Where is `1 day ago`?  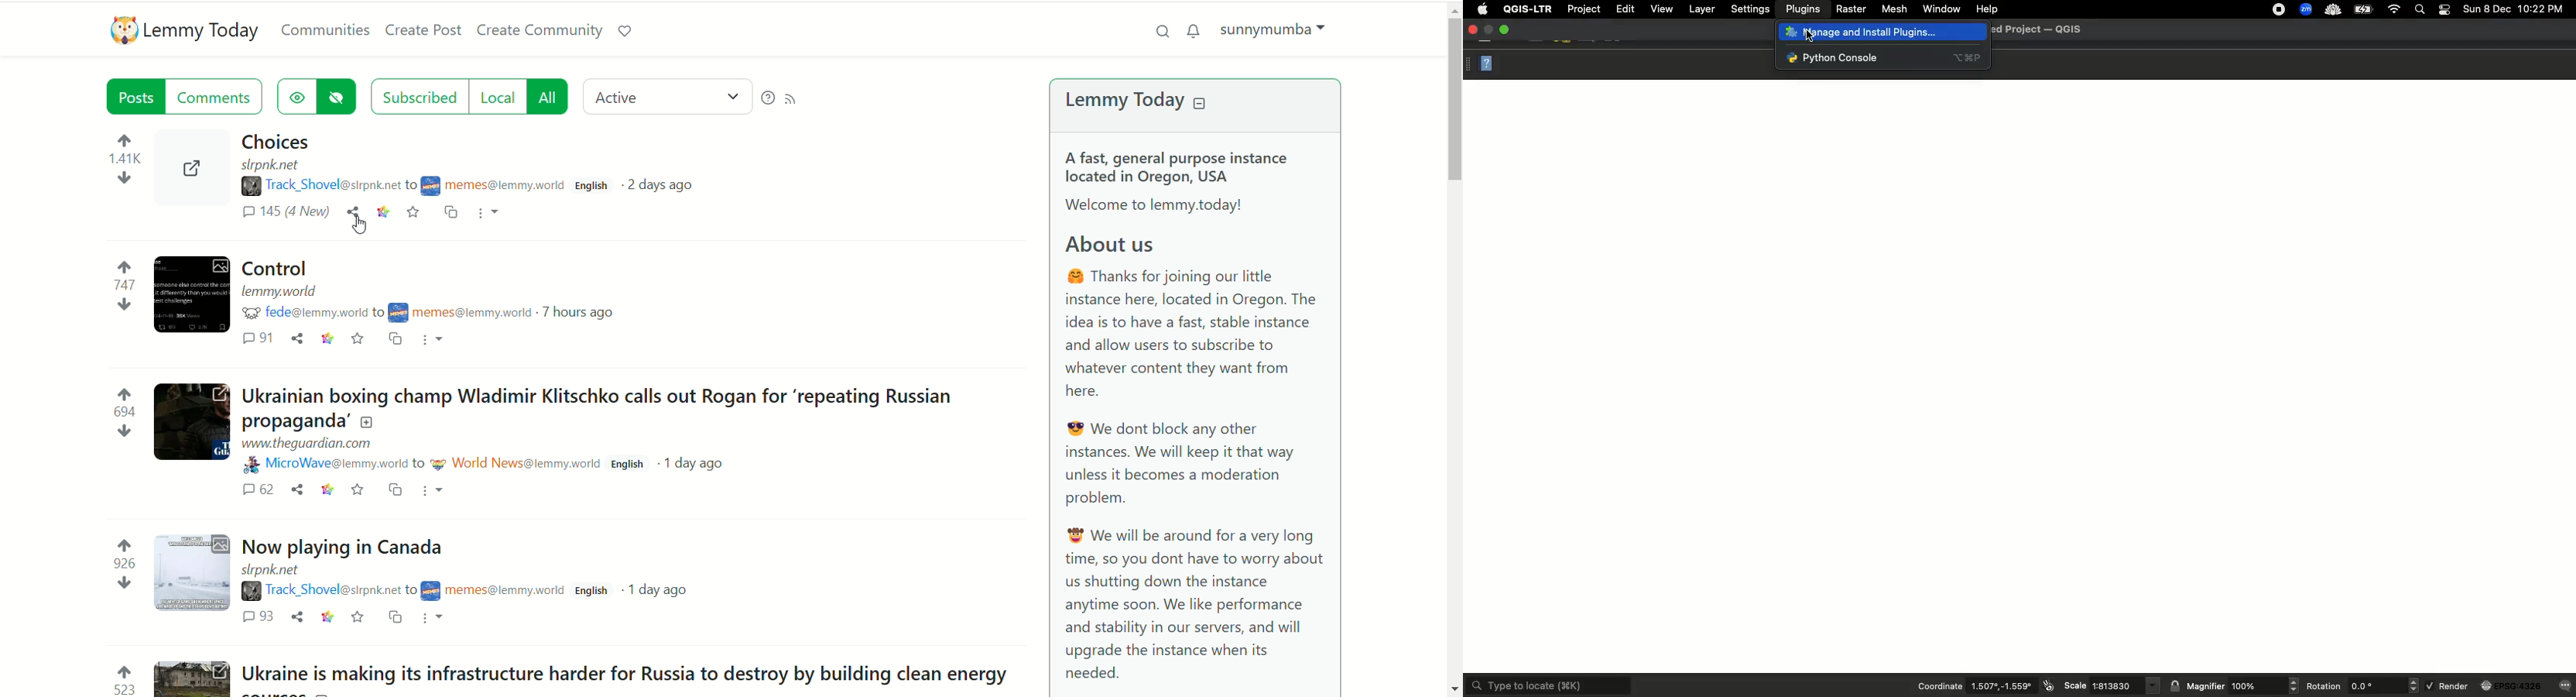
1 day ago is located at coordinates (693, 464).